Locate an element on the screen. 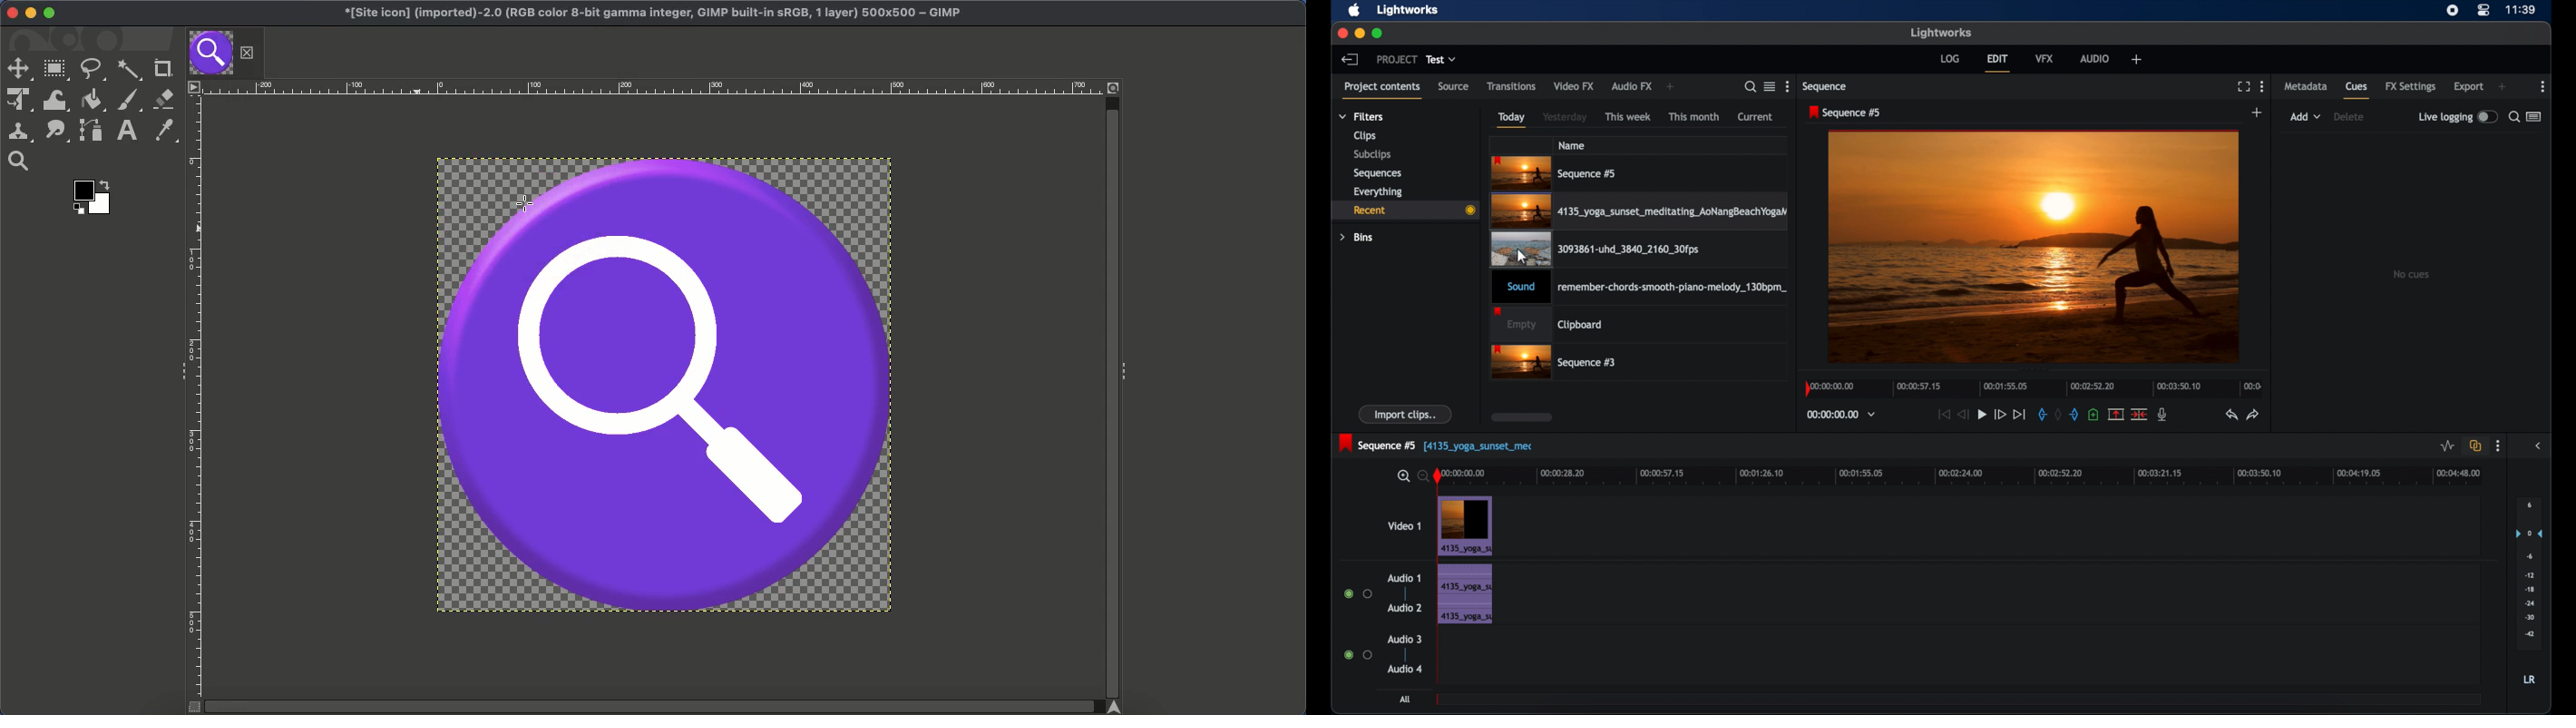 The height and width of the screenshot is (728, 2576). maximize is located at coordinates (1378, 33).